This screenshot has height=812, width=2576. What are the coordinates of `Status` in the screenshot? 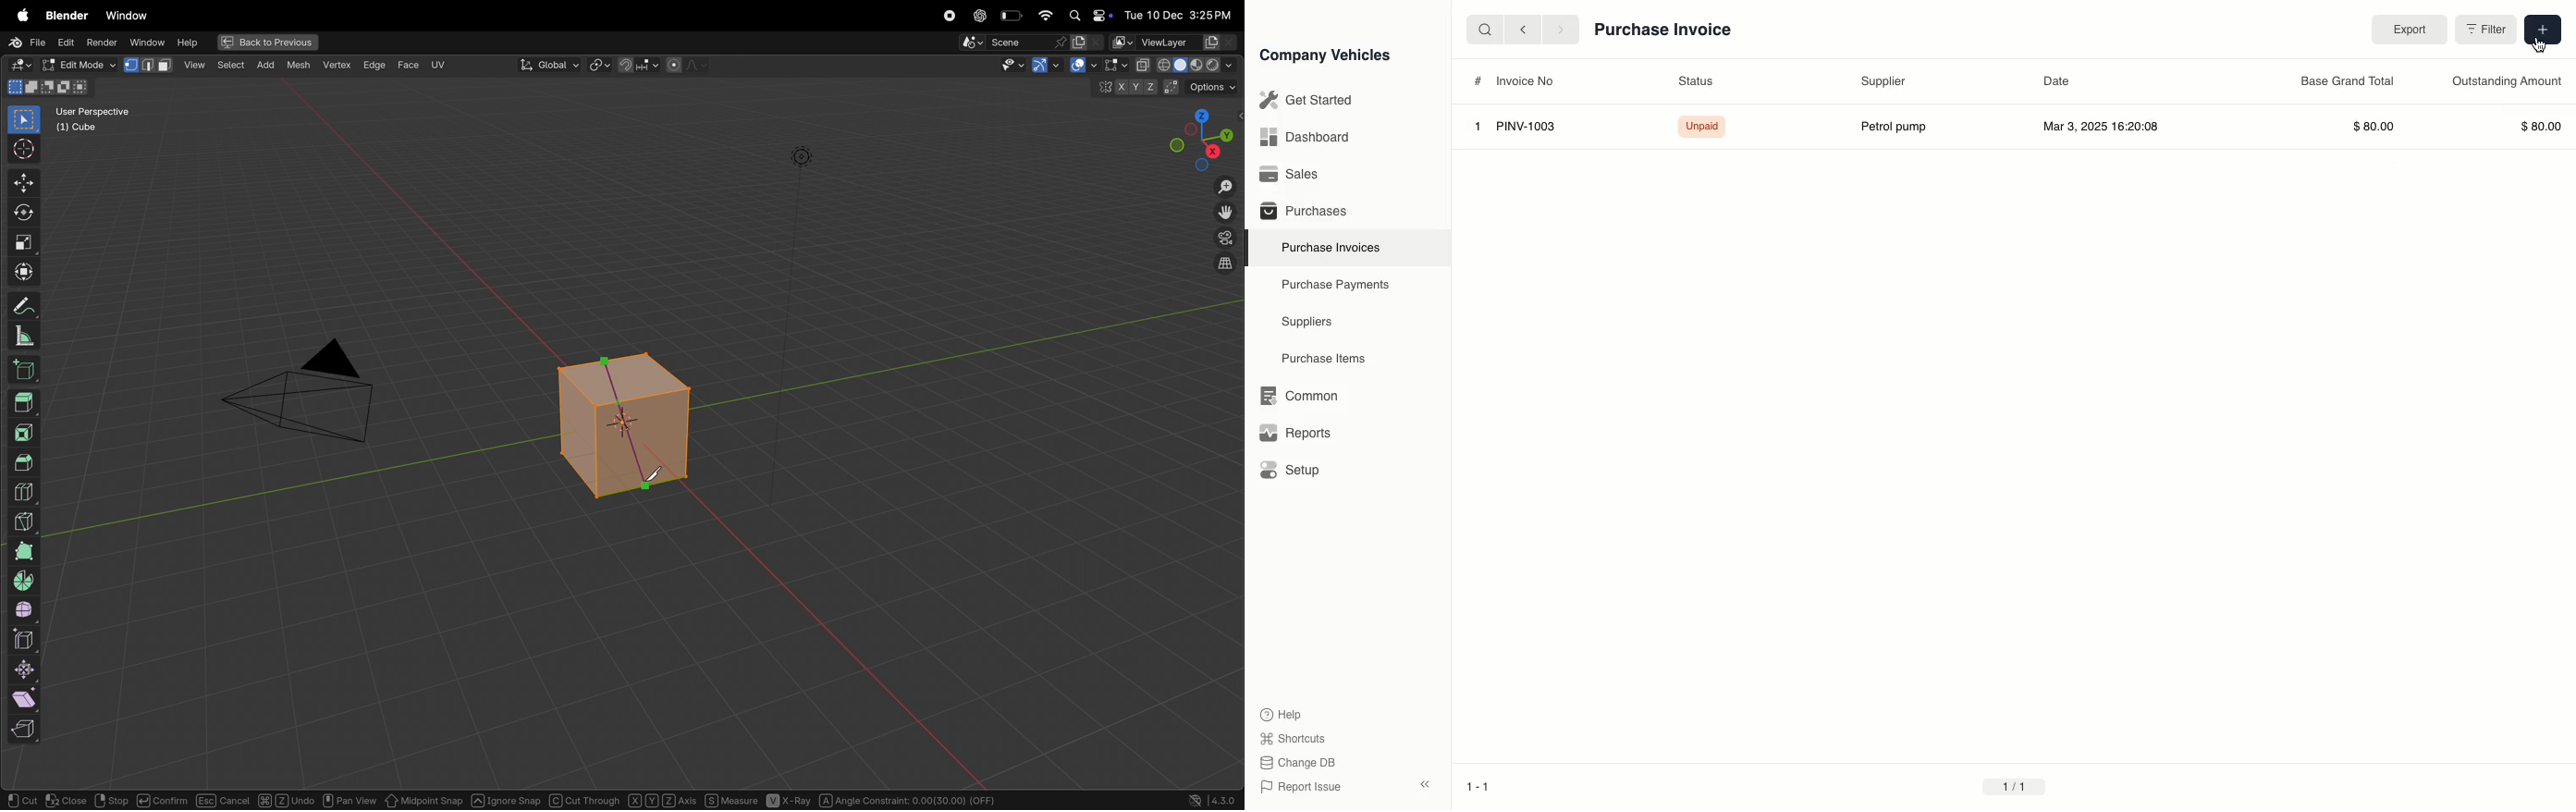 It's located at (1695, 81).